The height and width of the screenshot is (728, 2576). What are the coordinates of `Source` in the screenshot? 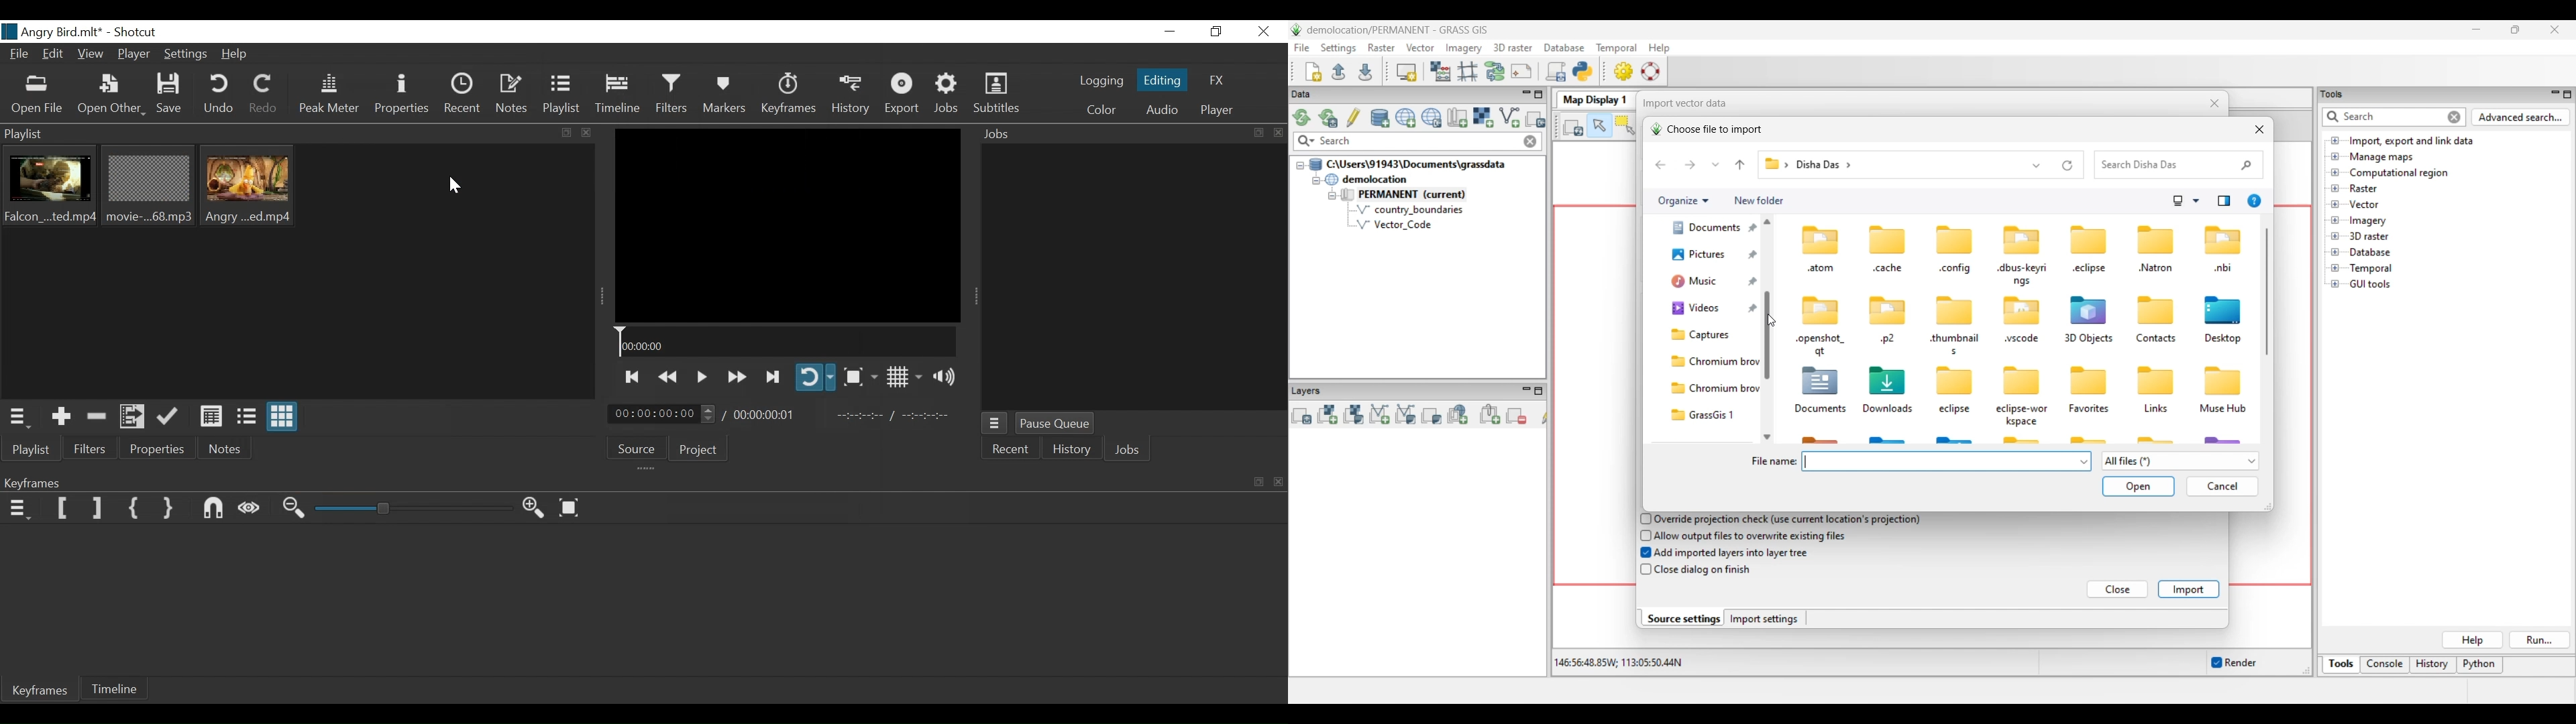 It's located at (642, 448).